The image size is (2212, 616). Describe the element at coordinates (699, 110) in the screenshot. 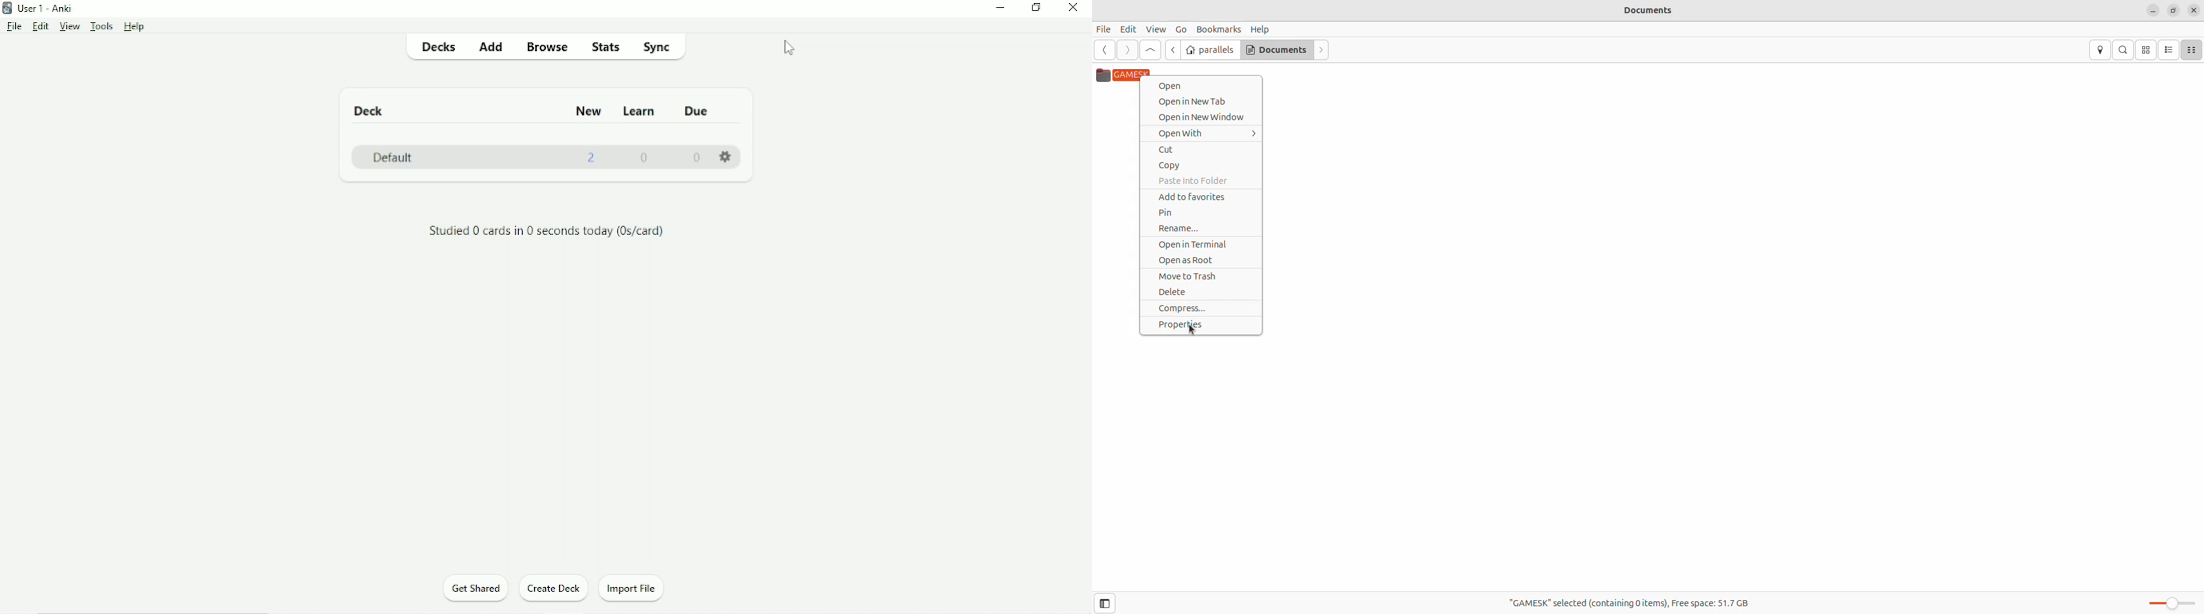

I see `Due` at that location.